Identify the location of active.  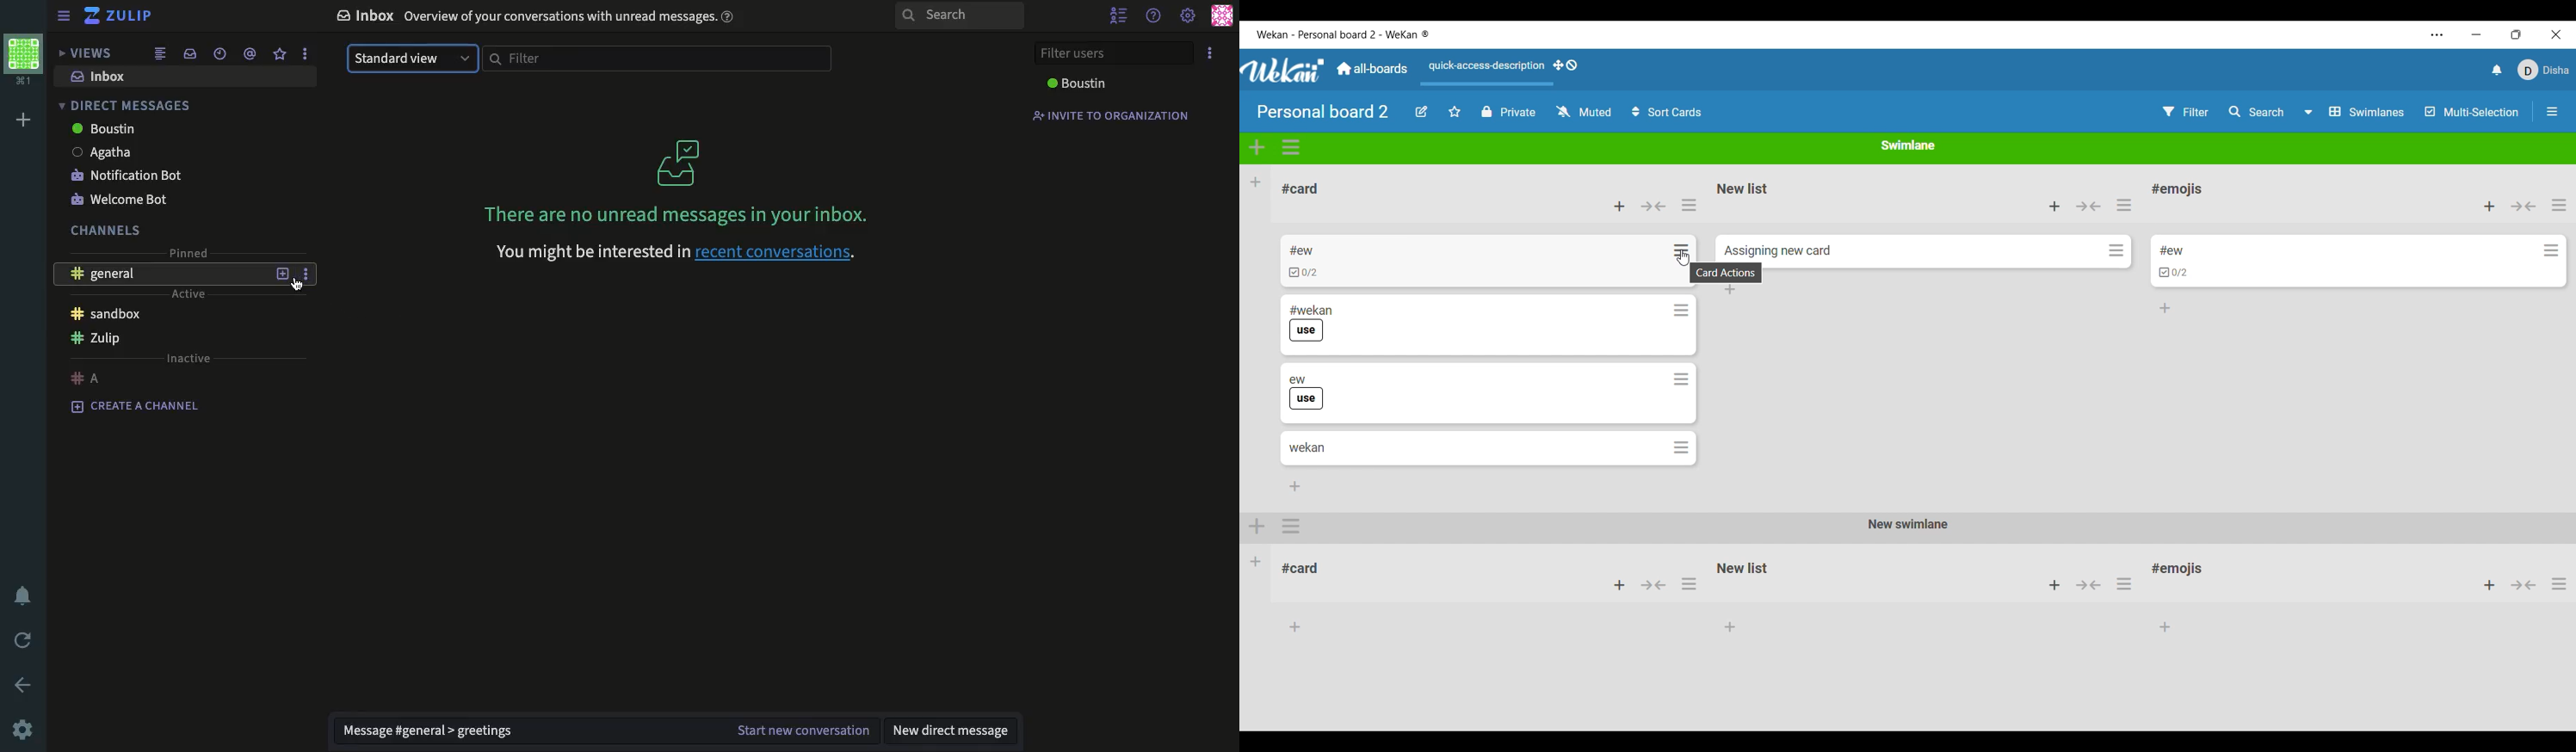
(190, 295).